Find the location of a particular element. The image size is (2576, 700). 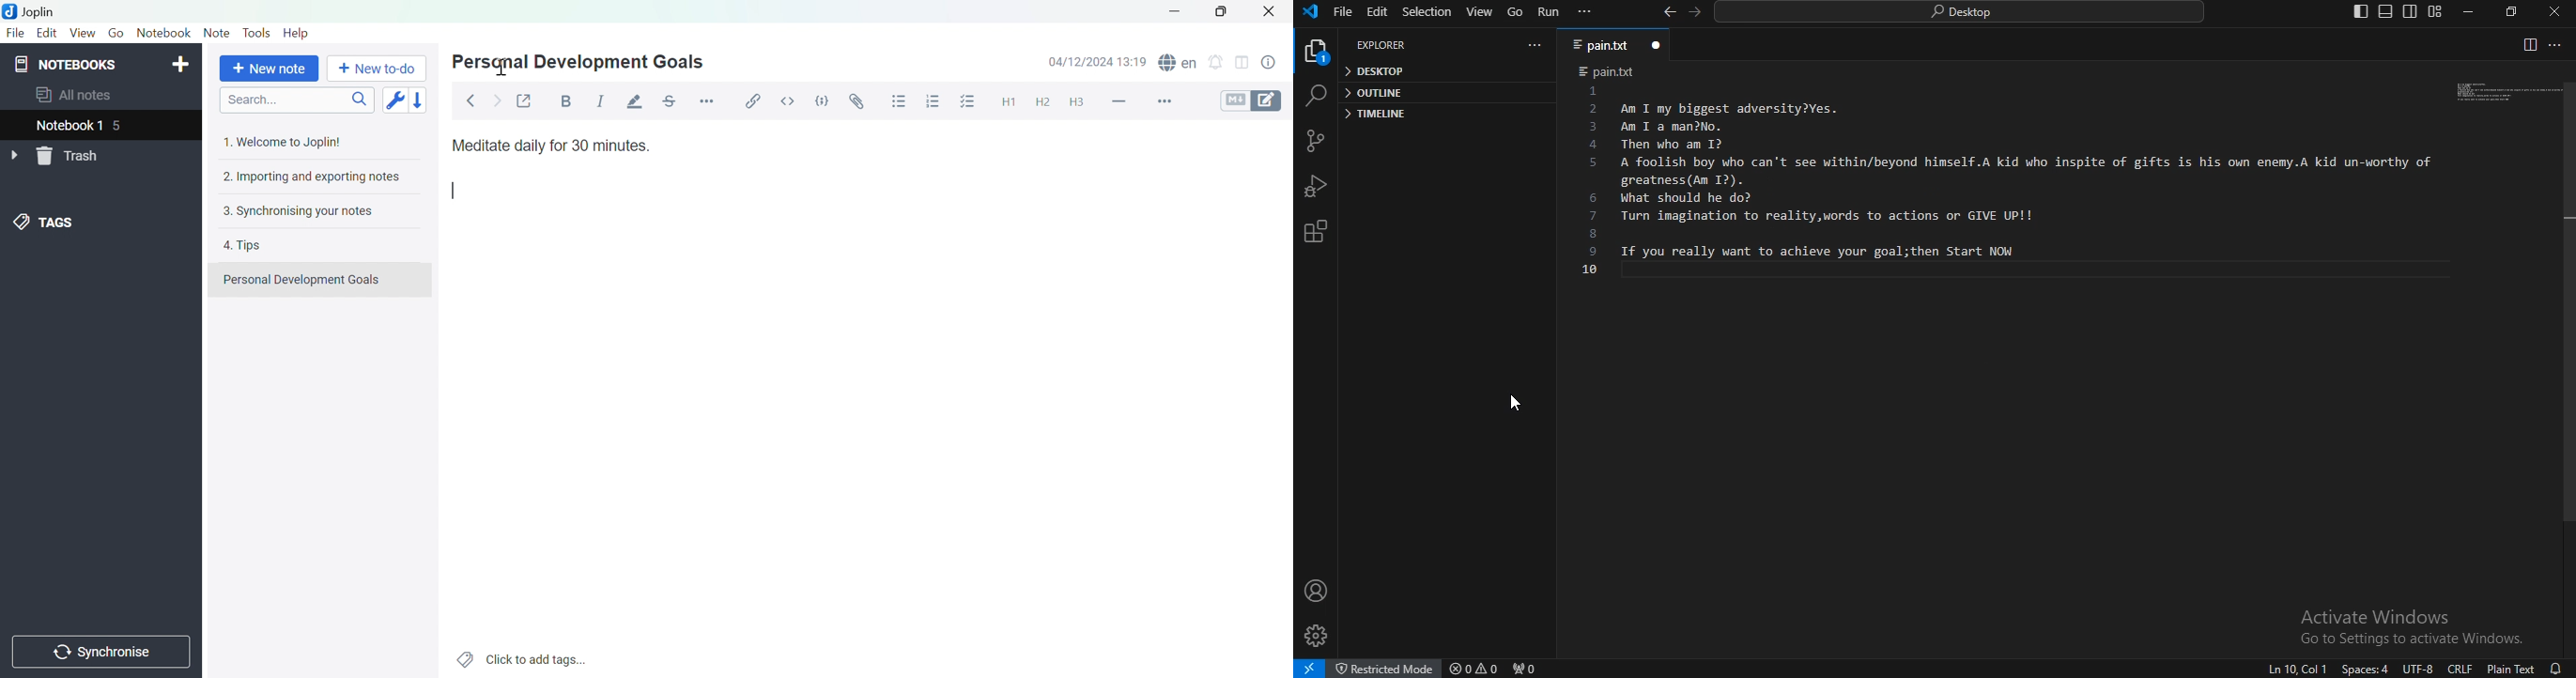

More is located at coordinates (1170, 101).